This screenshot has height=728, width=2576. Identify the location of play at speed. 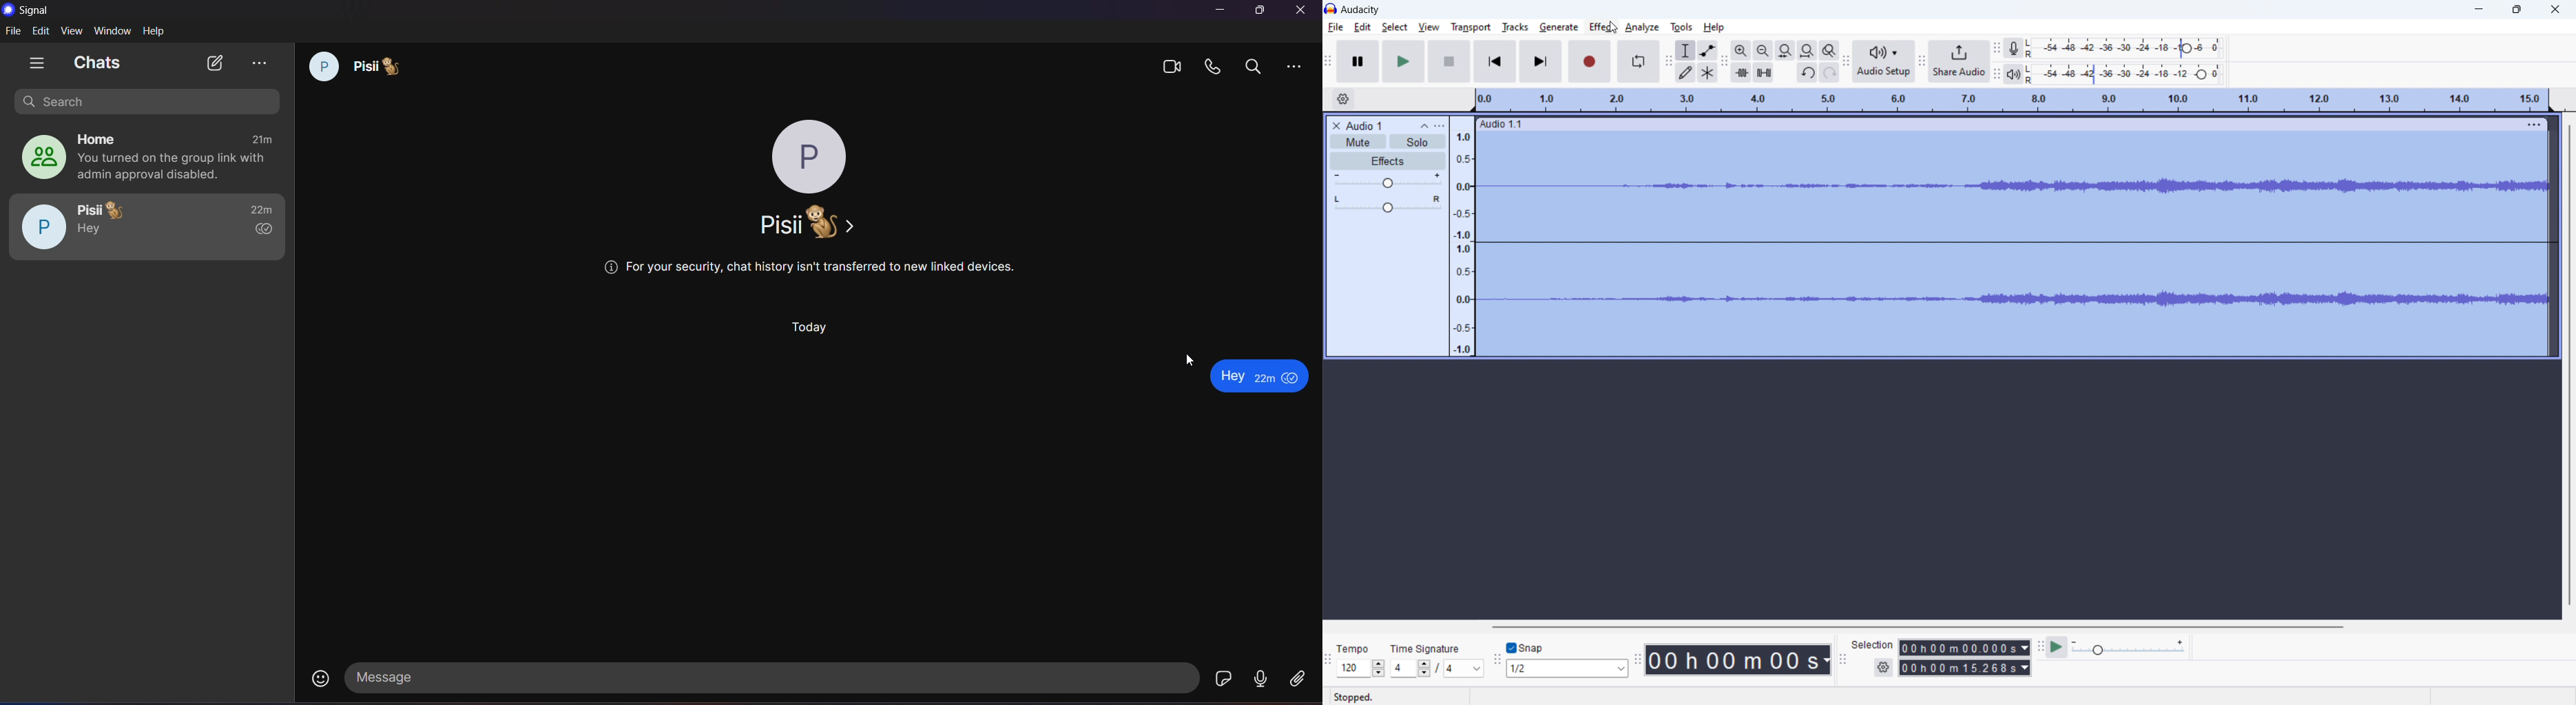
(2058, 647).